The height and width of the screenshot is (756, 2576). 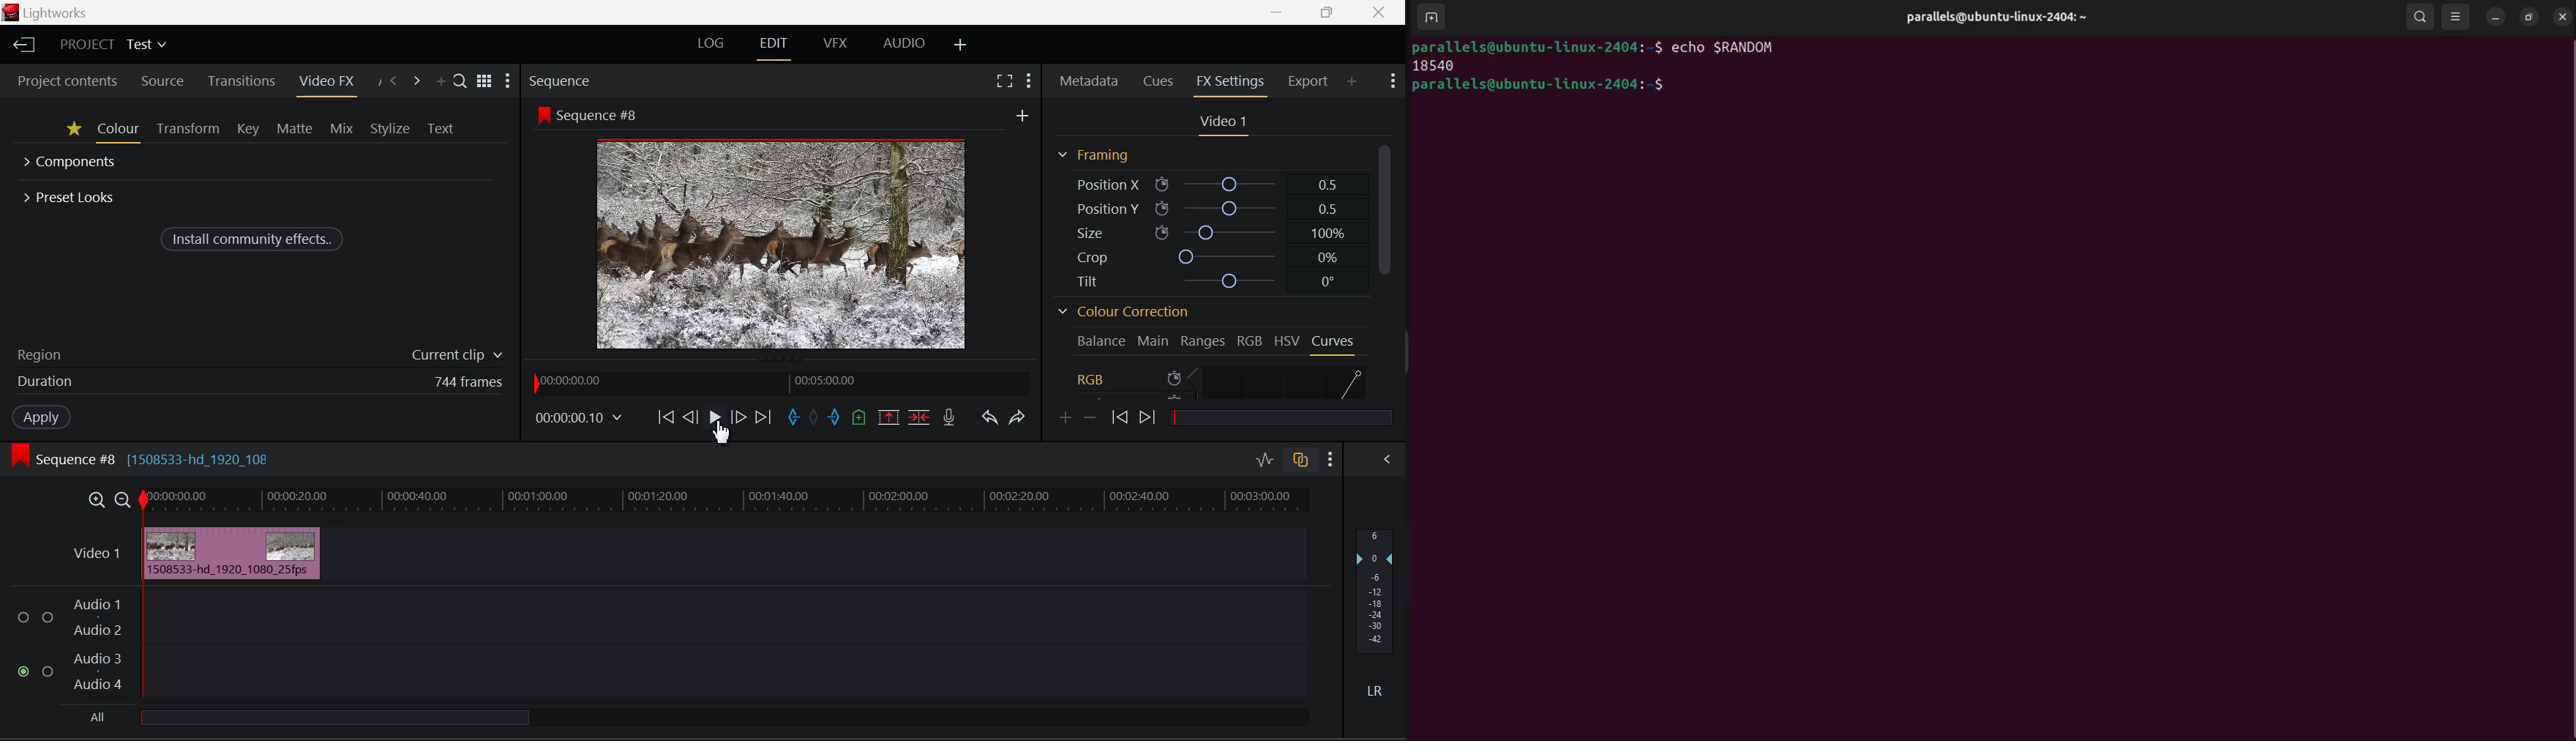 I want to click on Add Layout, so click(x=962, y=46).